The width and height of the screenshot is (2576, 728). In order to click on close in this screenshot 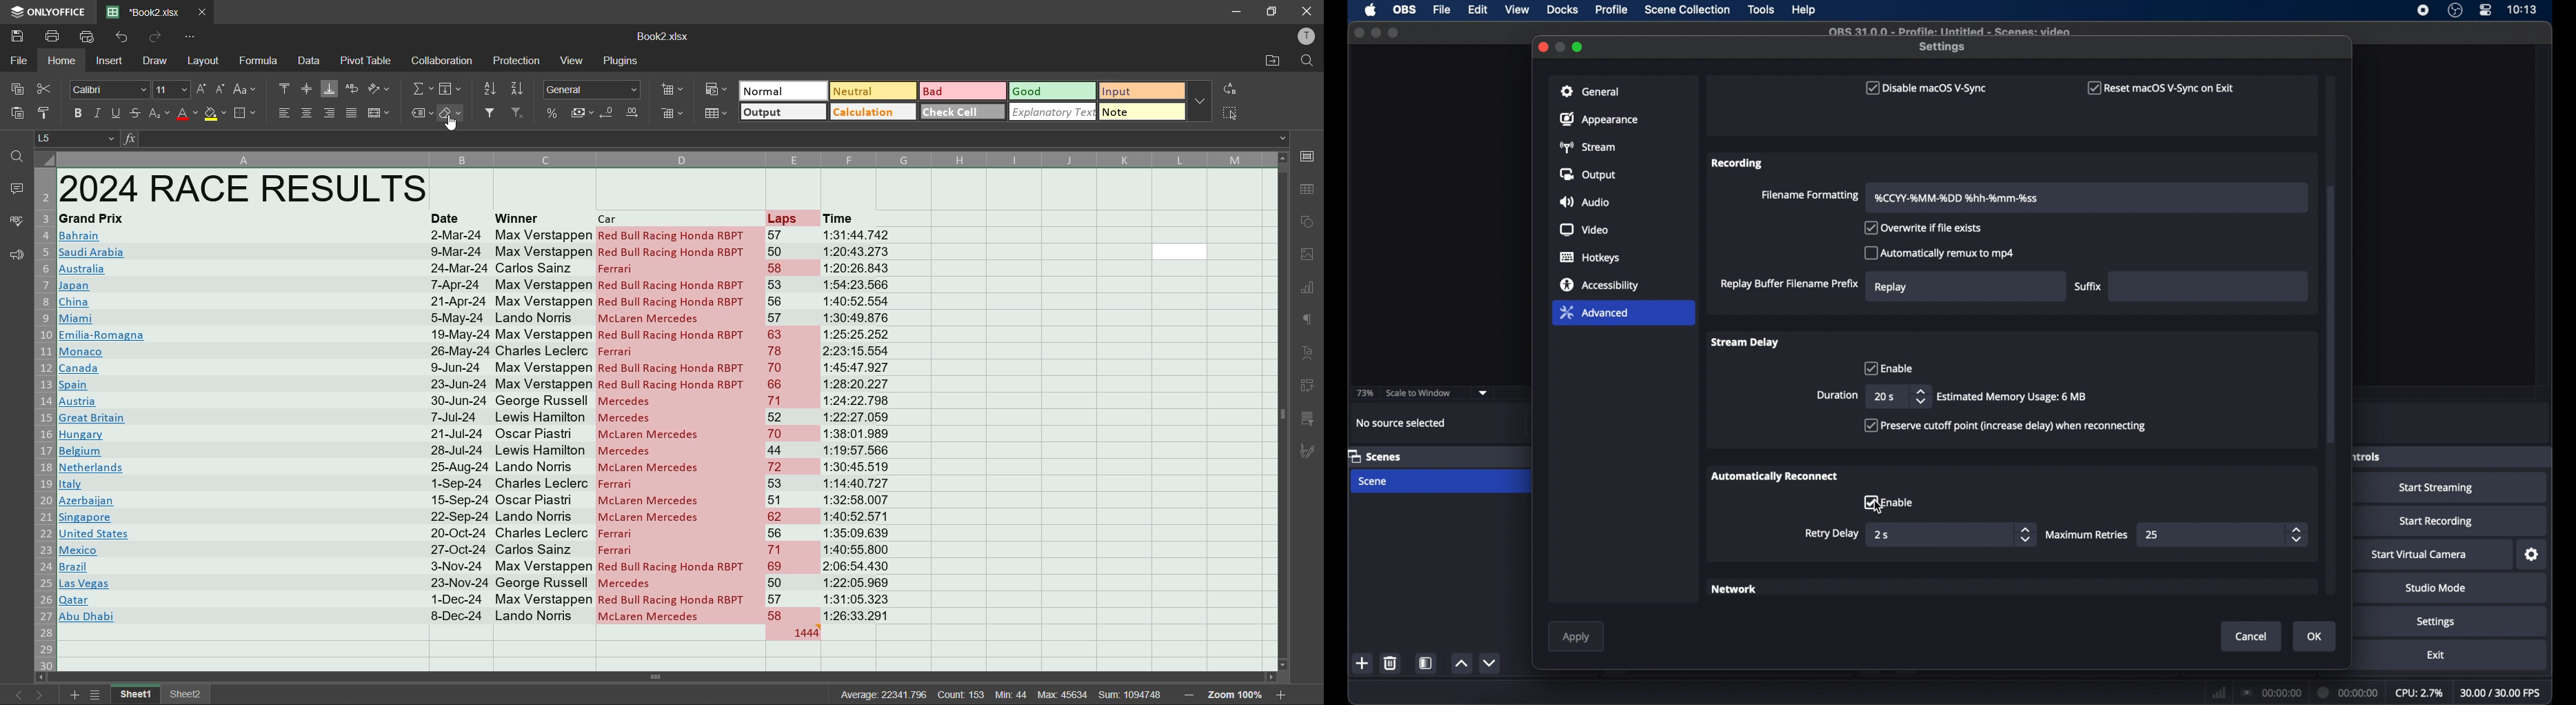, I will do `click(1542, 46)`.